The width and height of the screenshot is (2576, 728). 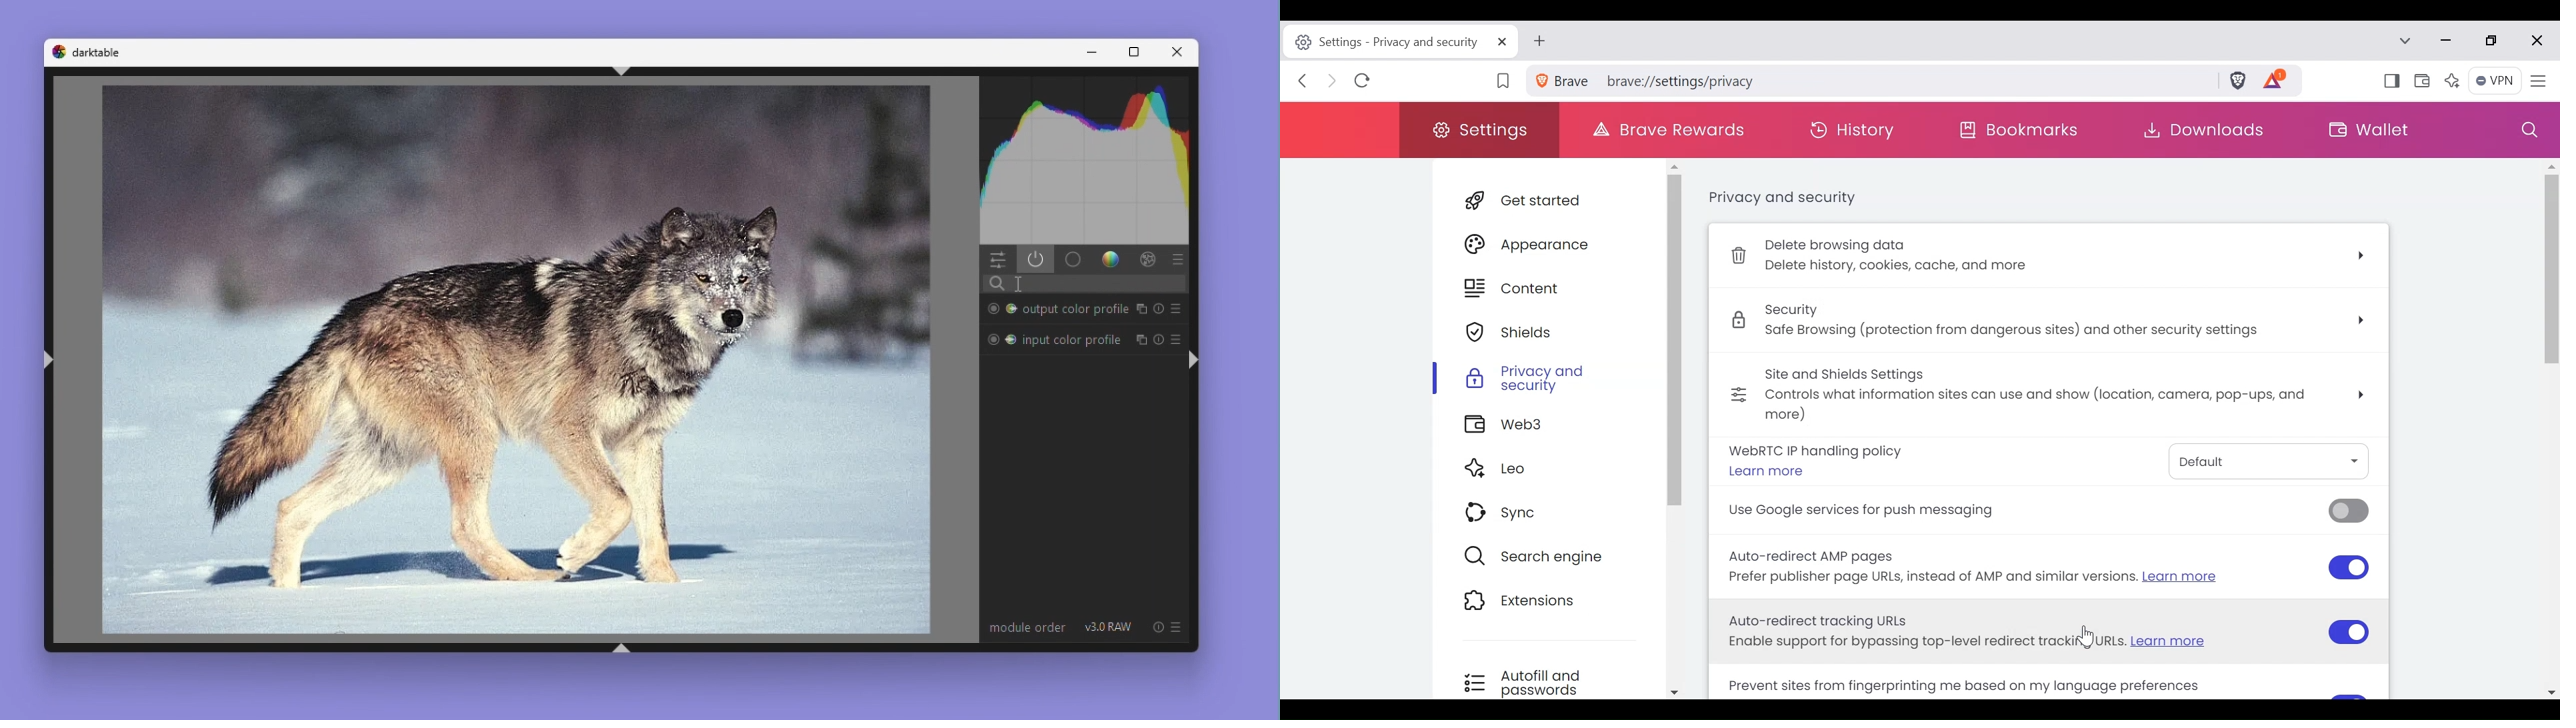 I want to click on shift+ctrl+r, so click(x=1192, y=359).